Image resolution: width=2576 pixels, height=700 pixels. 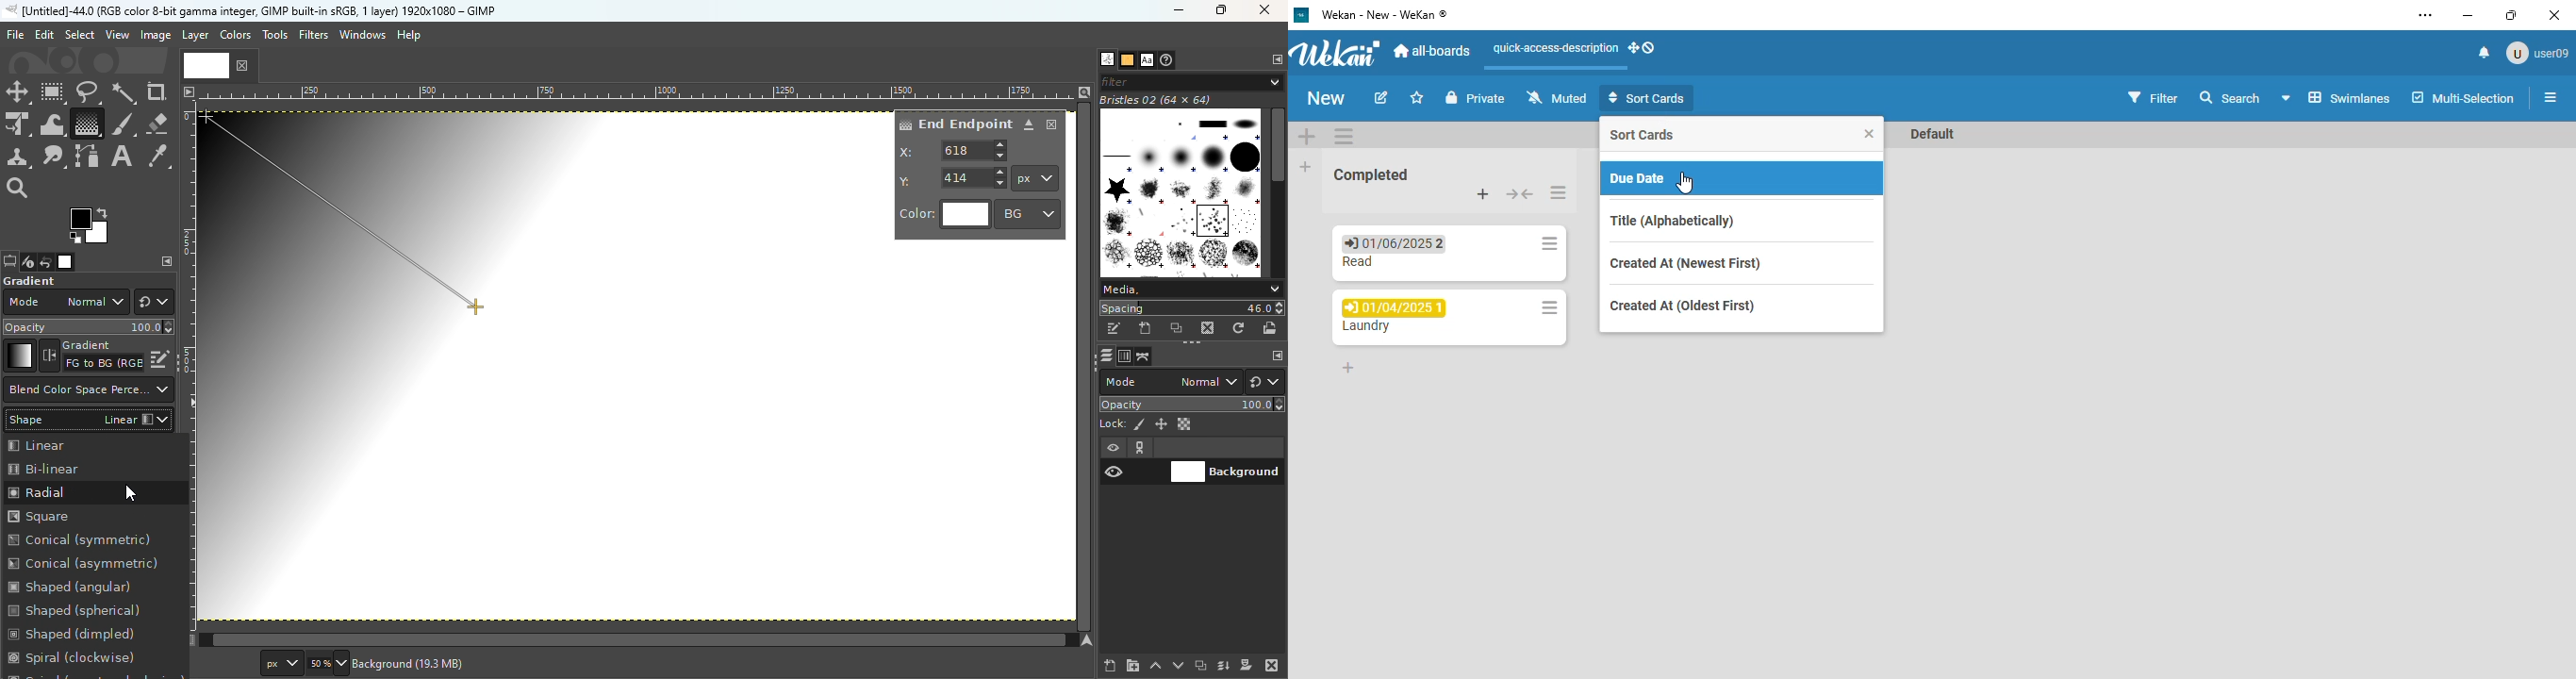 I want to click on Ruler measurement, so click(x=1035, y=178).